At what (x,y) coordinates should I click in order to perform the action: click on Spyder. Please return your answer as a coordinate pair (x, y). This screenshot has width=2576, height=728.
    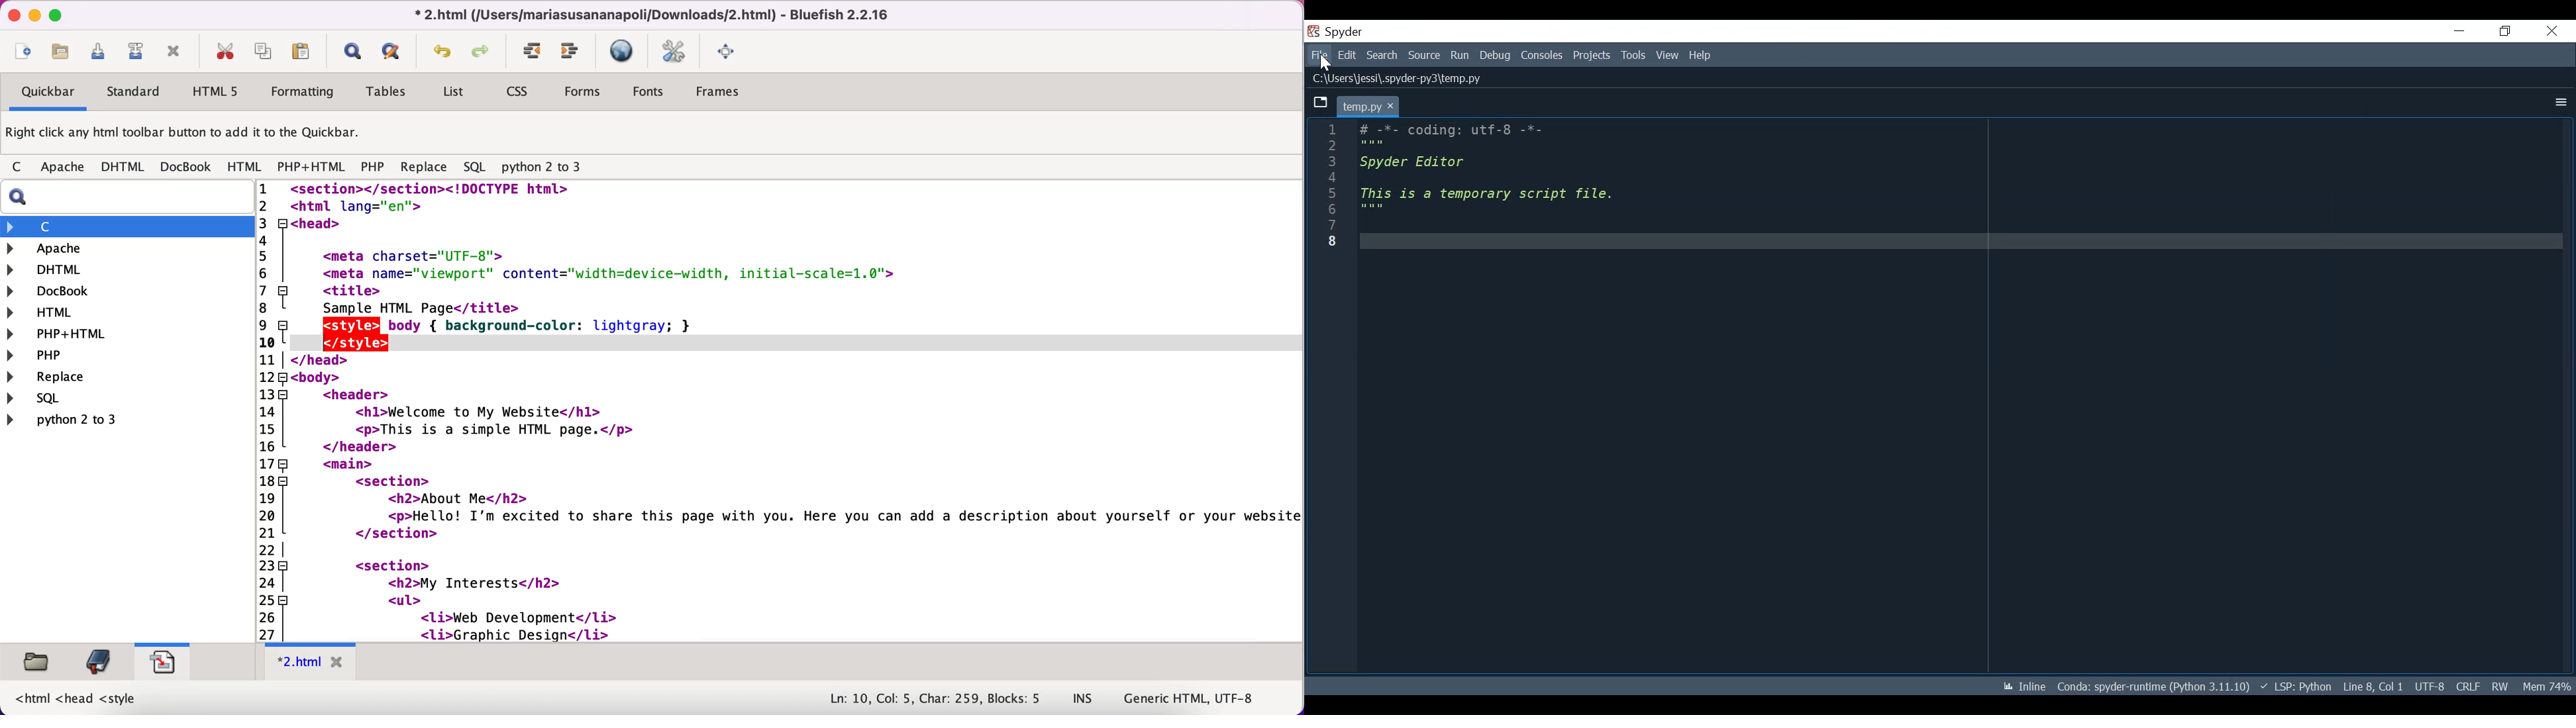
    Looking at the image, I should click on (1347, 31).